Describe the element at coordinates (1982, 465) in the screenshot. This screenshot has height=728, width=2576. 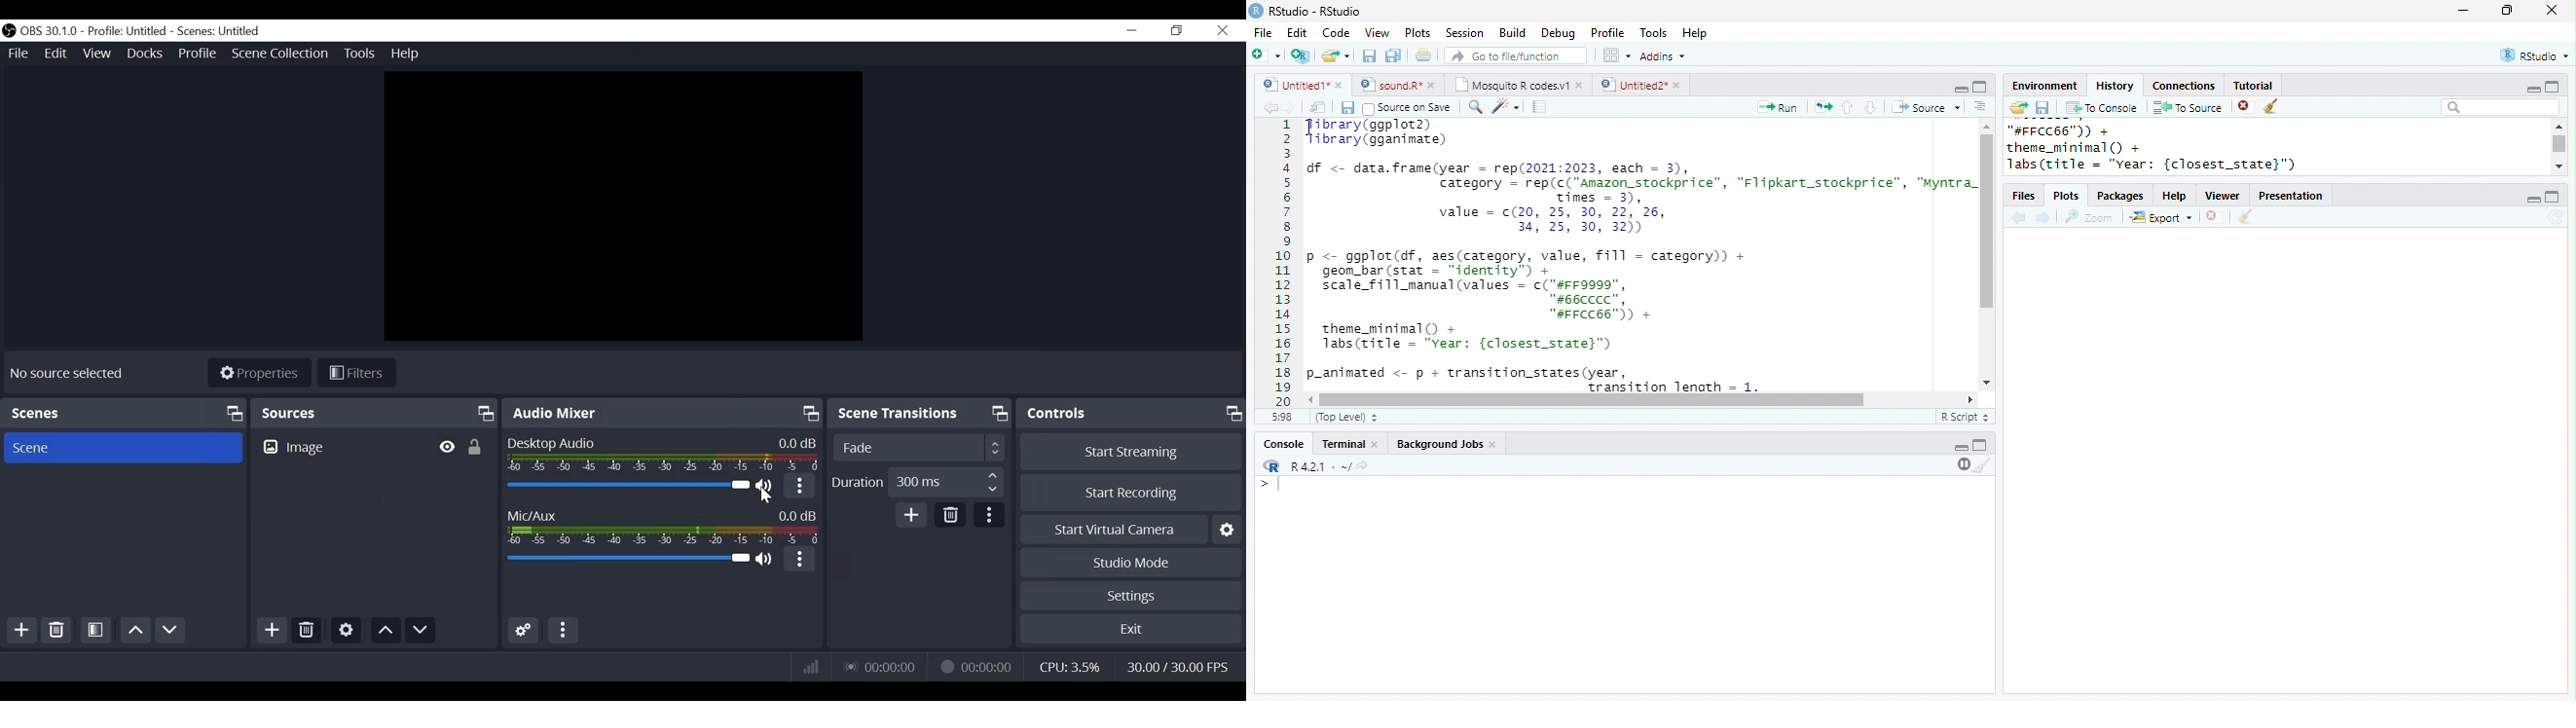
I see `clear` at that location.